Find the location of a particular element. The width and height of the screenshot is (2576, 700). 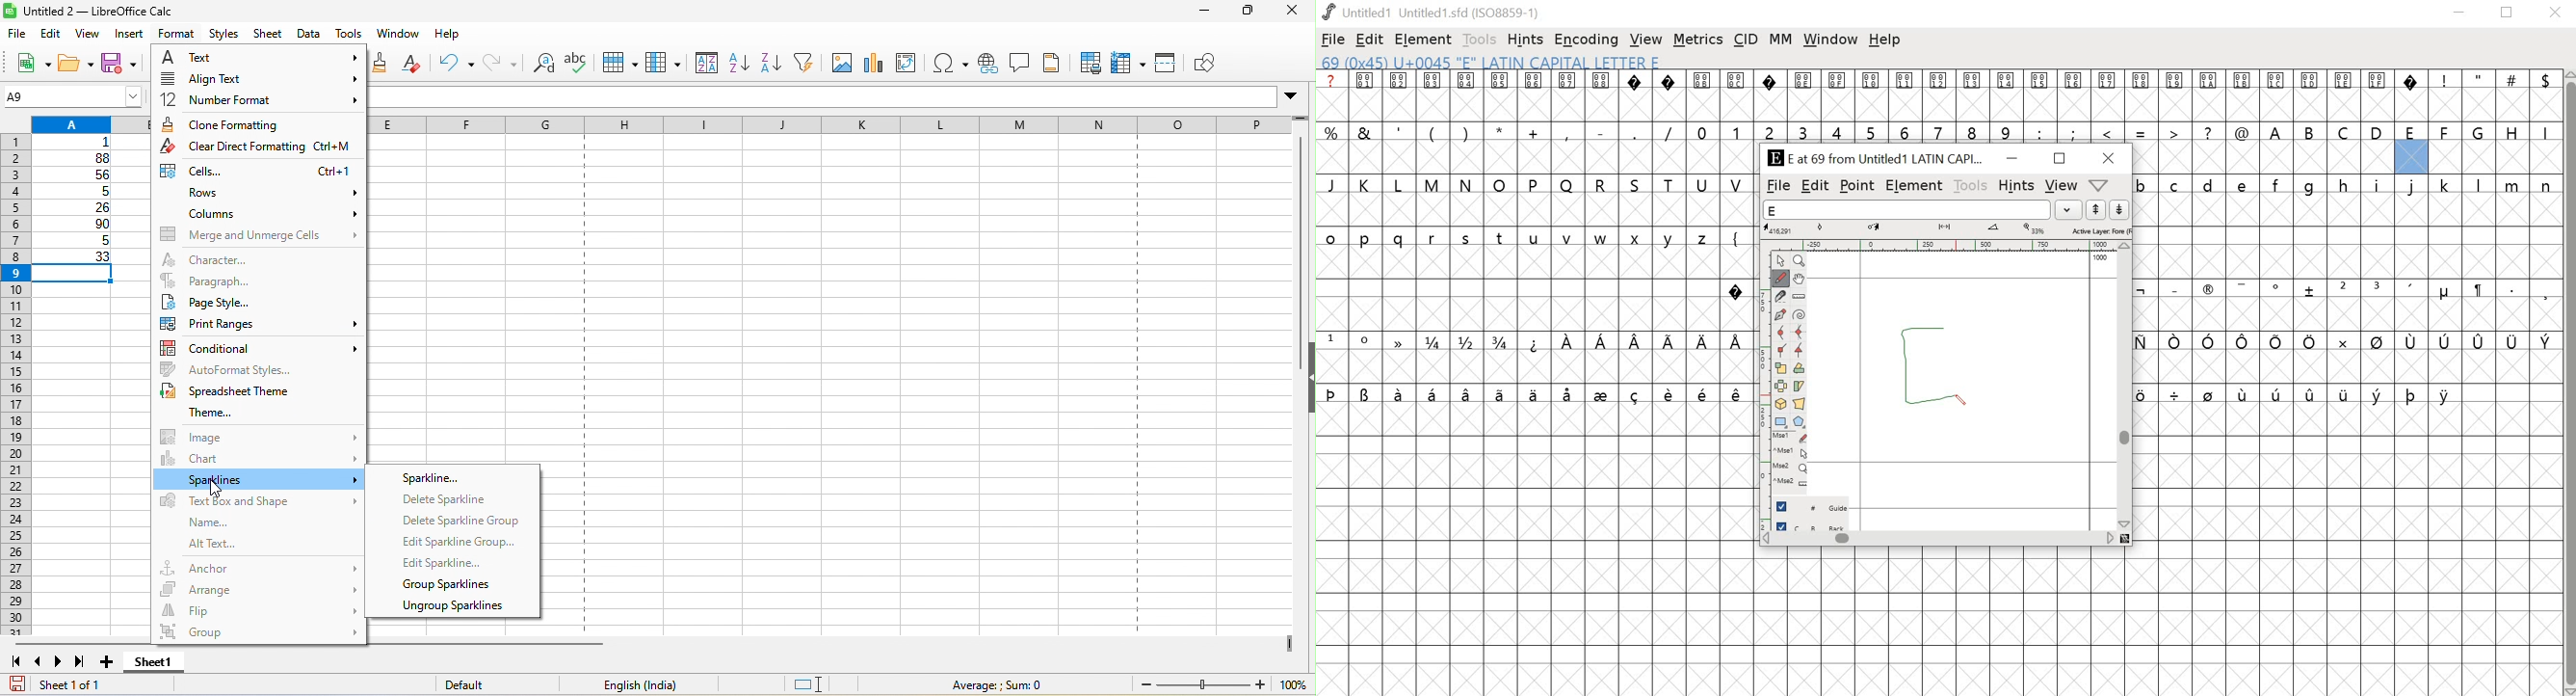

26 is located at coordinates (76, 208).